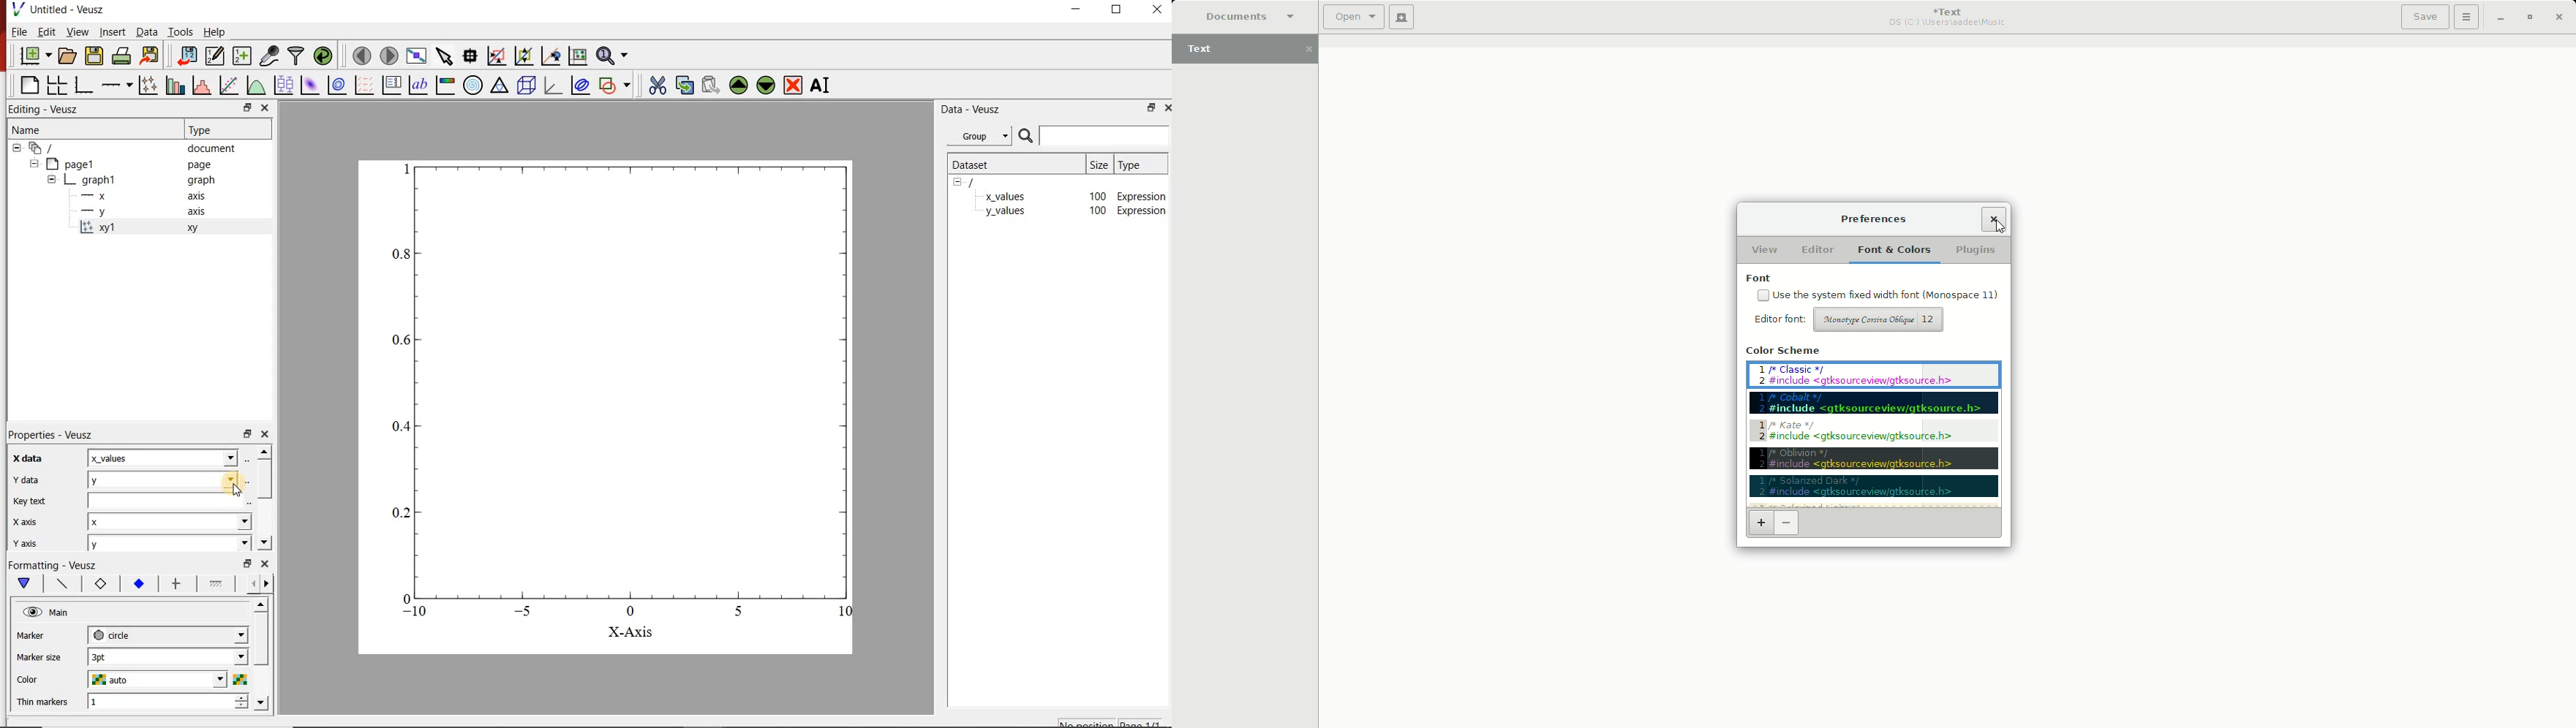 The image size is (2576, 728). Describe the element at coordinates (393, 84) in the screenshot. I see `plot key` at that location.